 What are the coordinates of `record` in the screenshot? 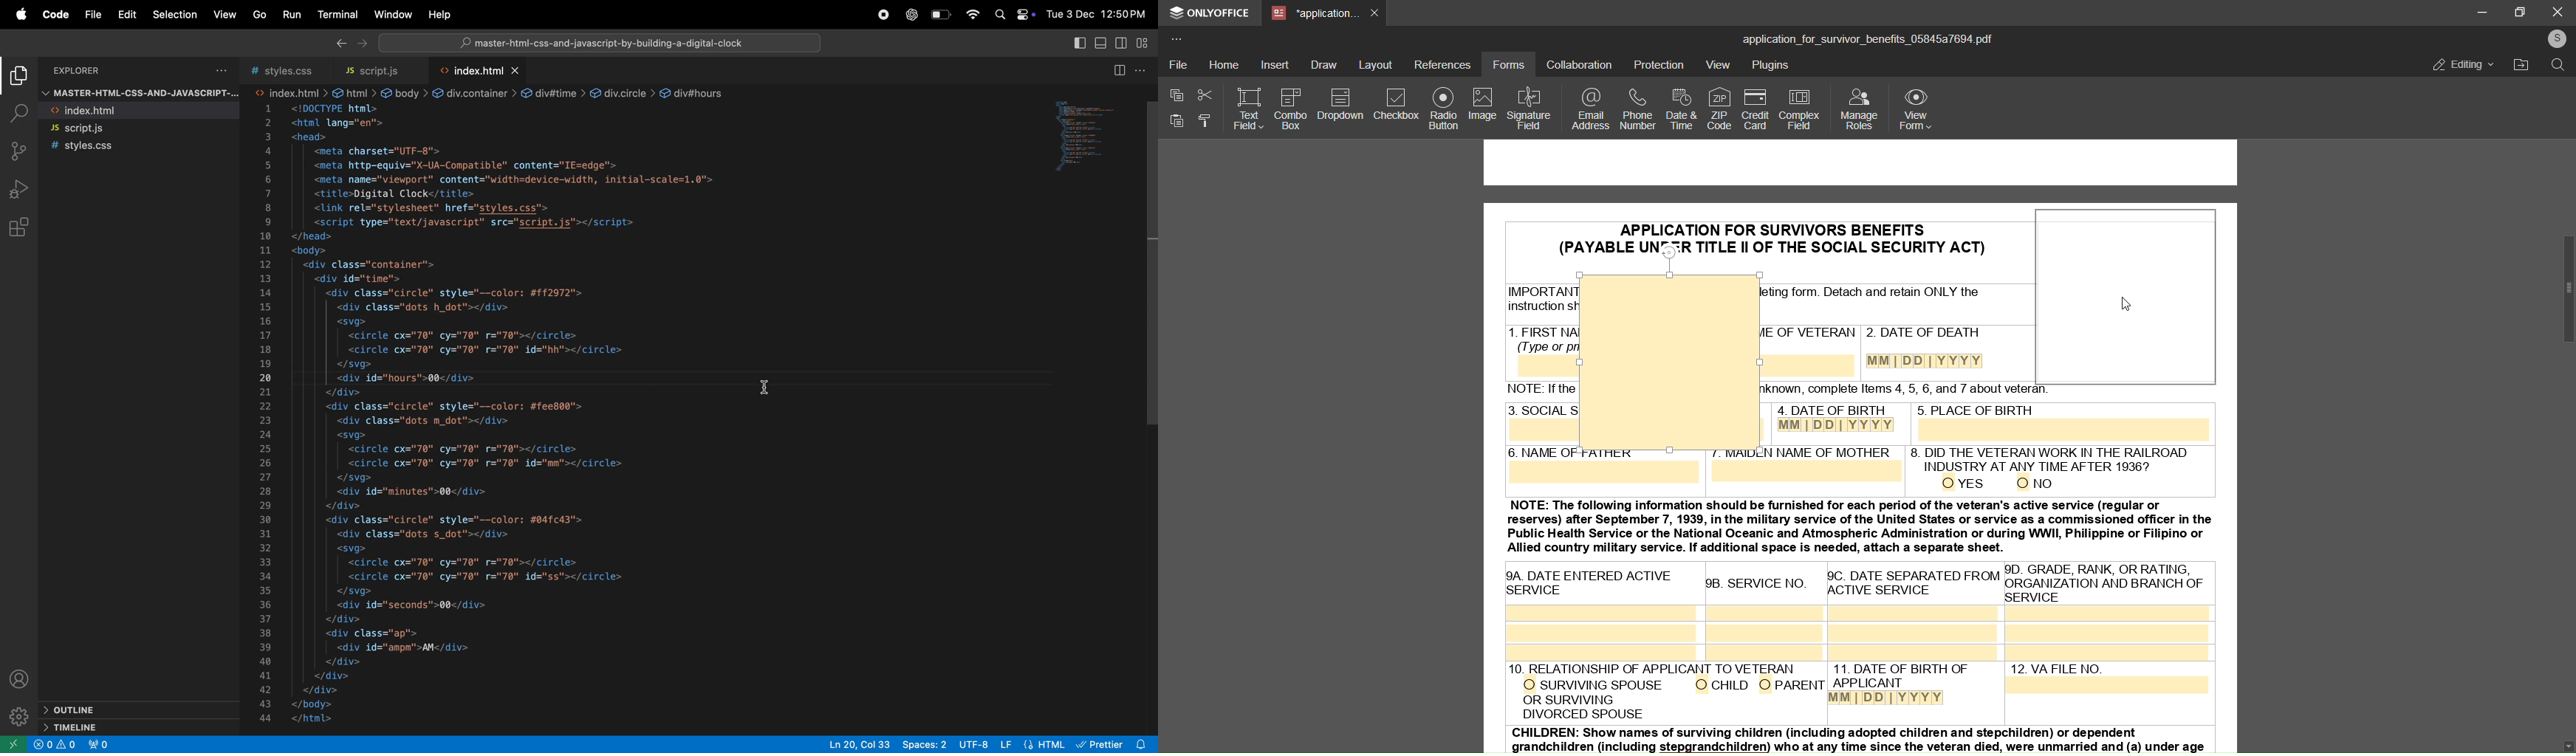 It's located at (881, 13).